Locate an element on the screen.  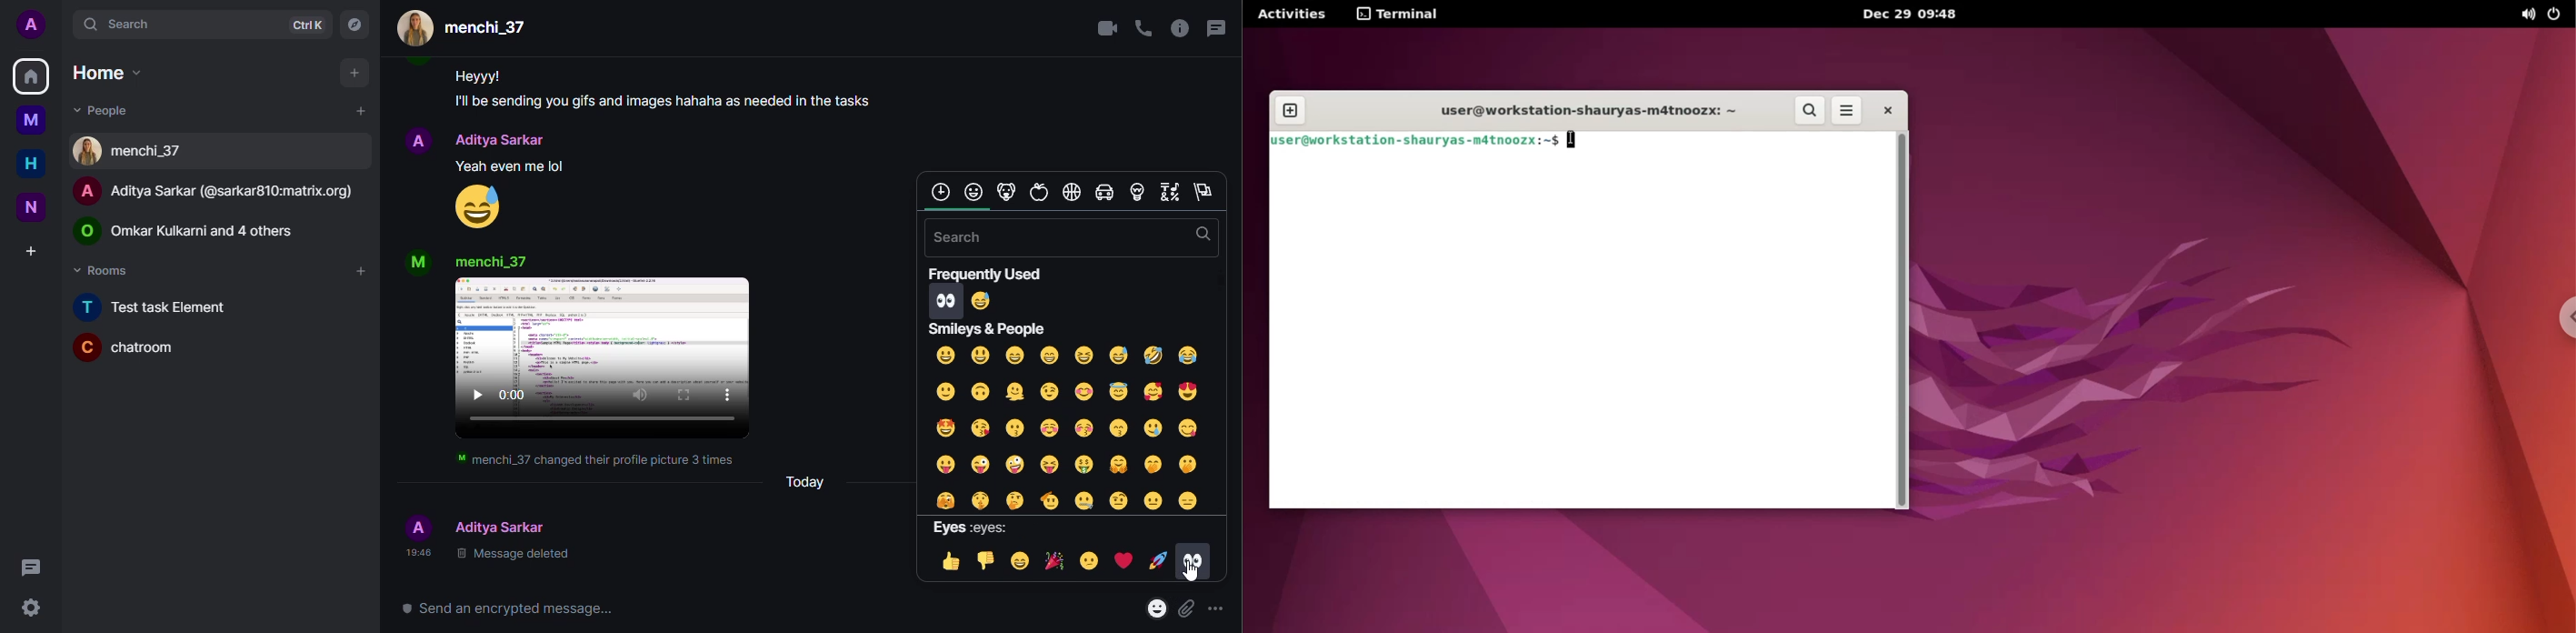
objects is located at coordinates (1135, 193).